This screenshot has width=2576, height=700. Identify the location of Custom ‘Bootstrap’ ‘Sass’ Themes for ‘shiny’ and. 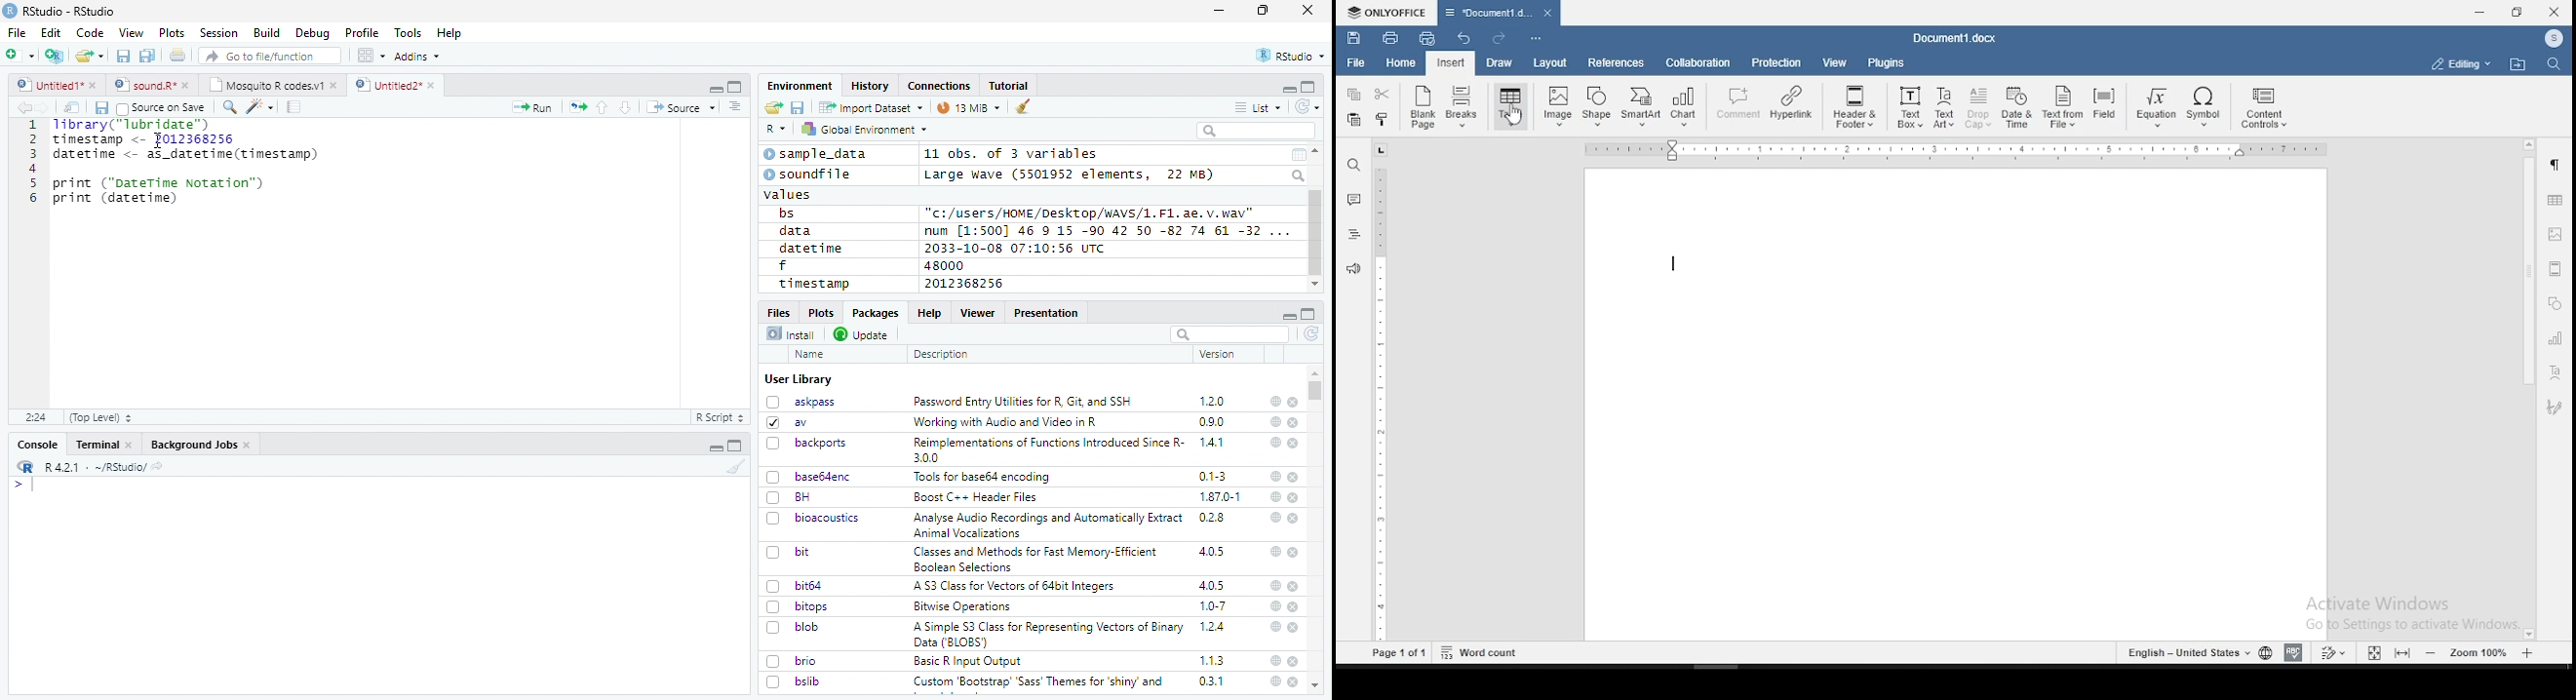
(1038, 684).